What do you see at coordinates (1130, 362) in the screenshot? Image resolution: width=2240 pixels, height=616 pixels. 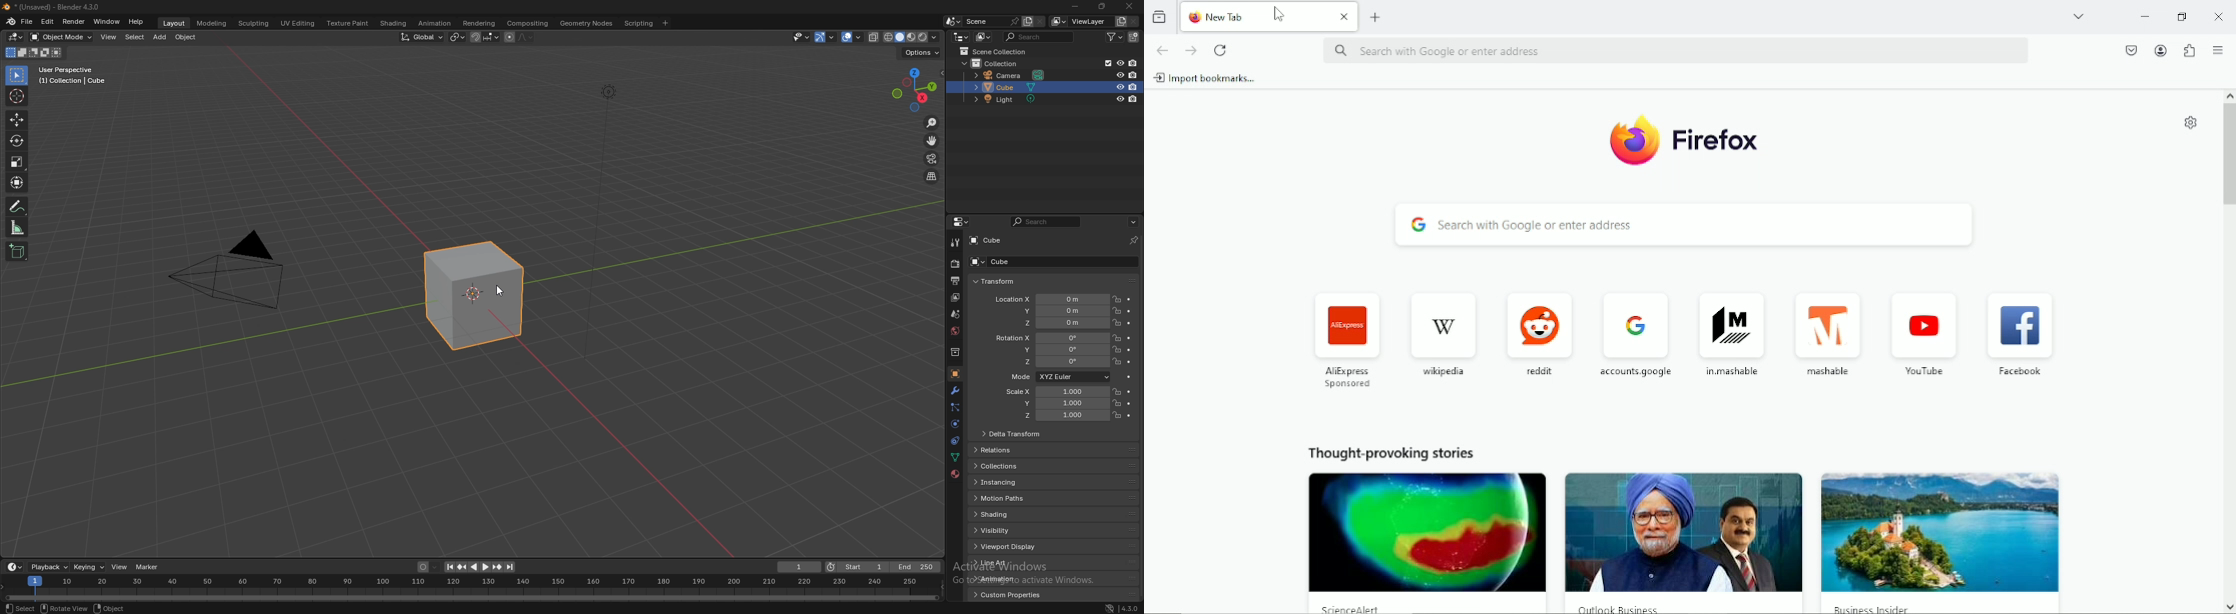 I see `animate property` at bounding box center [1130, 362].